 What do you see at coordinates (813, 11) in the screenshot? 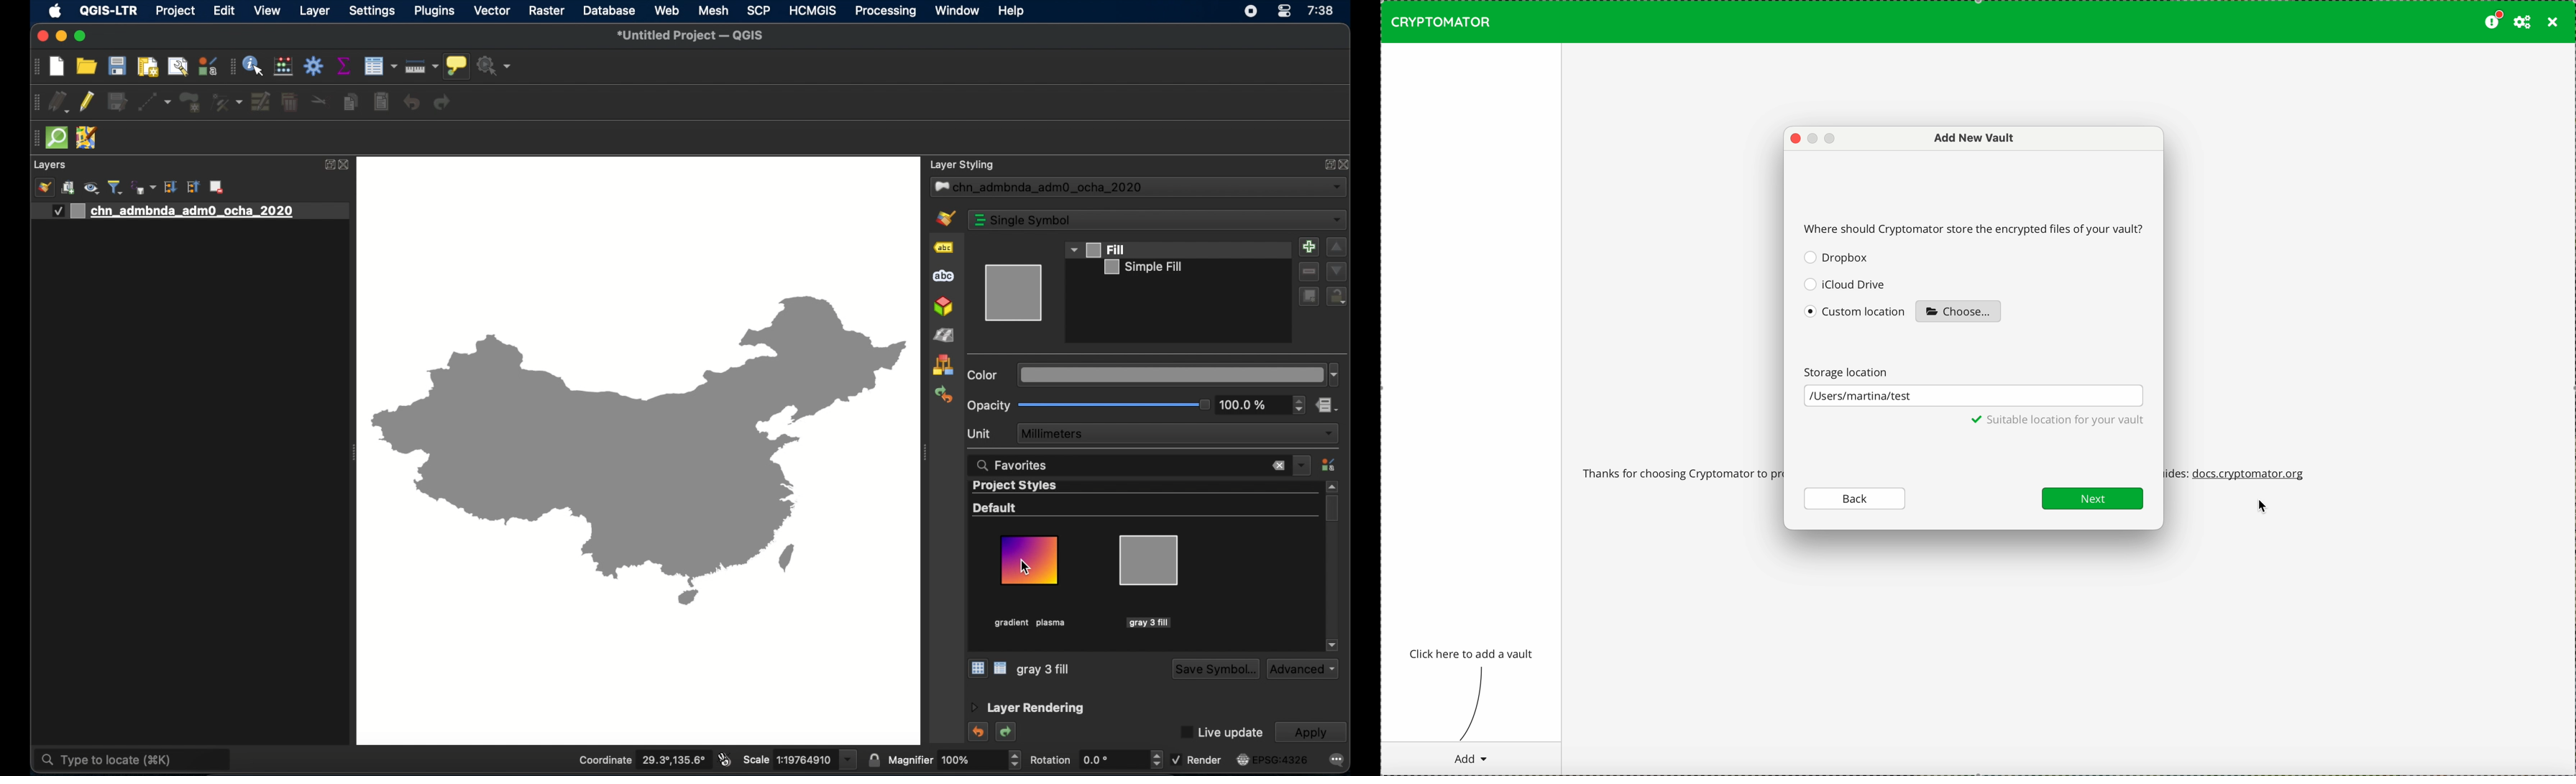
I see `HCMGIS` at bounding box center [813, 11].